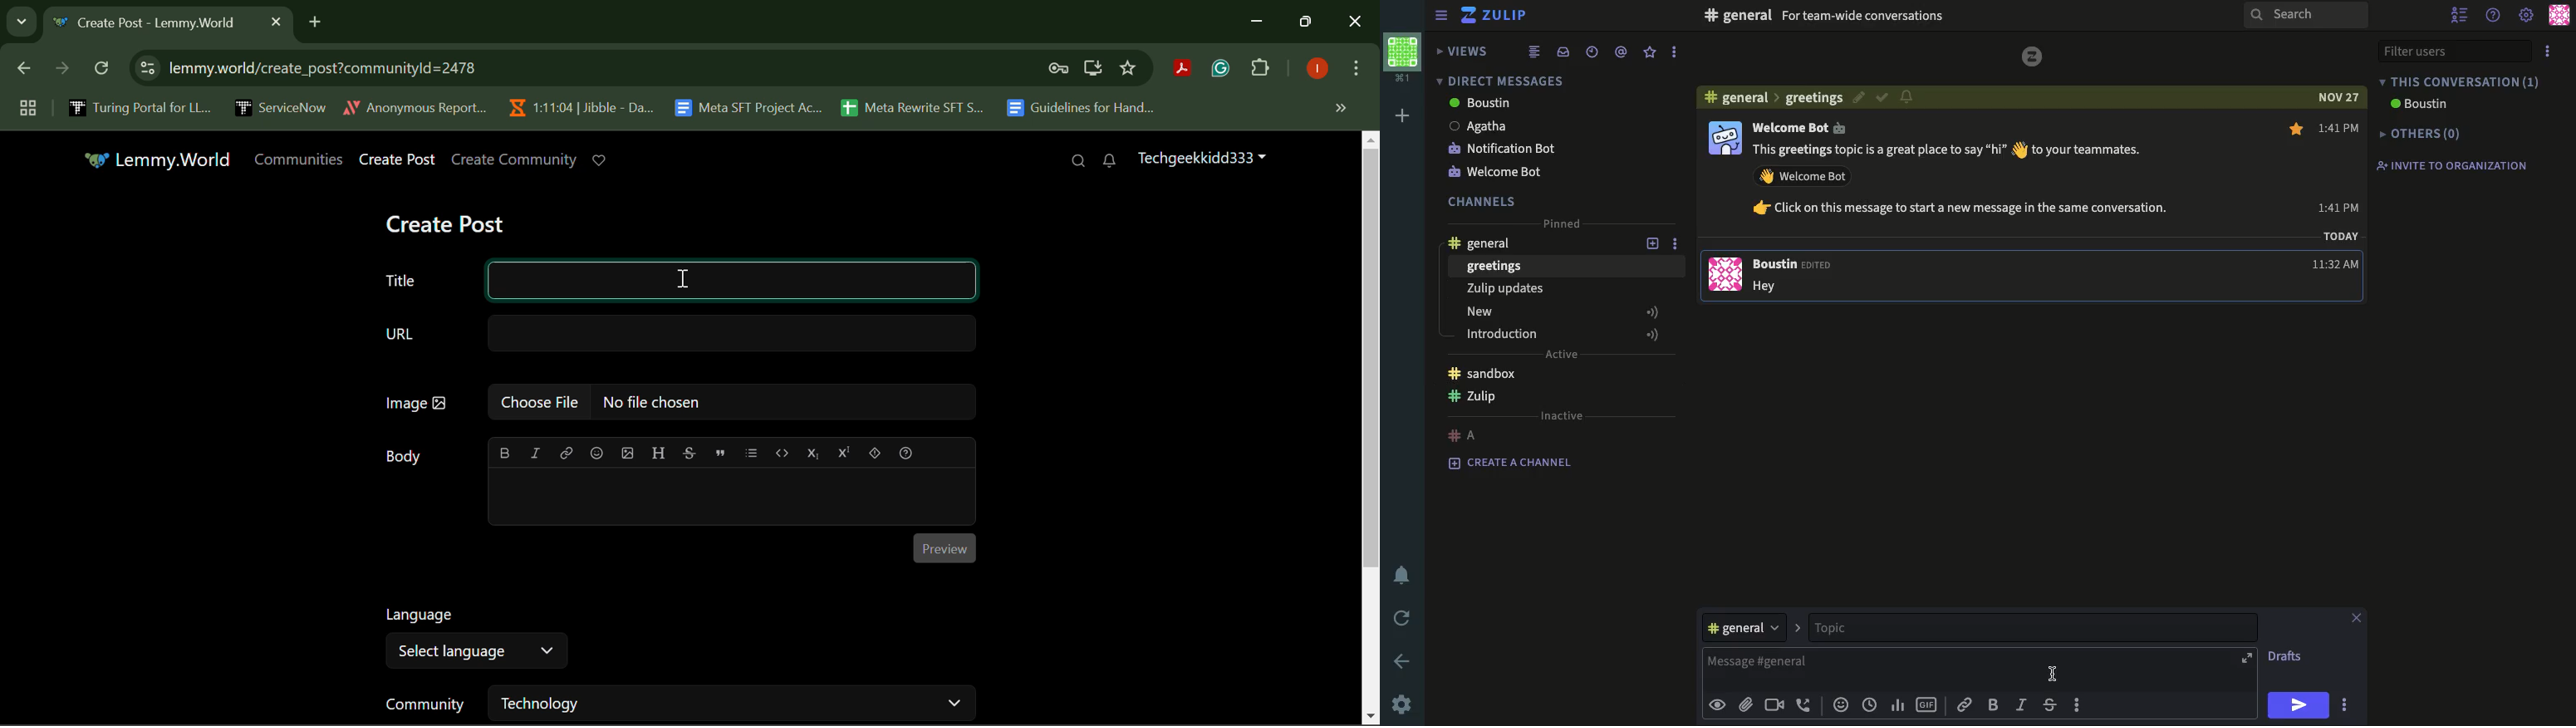 Image resolution: width=2576 pixels, height=728 pixels. What do you see at coordinates (2034, 628) in the screenshot?
I see `topic` at bounding box center [2034, 628].